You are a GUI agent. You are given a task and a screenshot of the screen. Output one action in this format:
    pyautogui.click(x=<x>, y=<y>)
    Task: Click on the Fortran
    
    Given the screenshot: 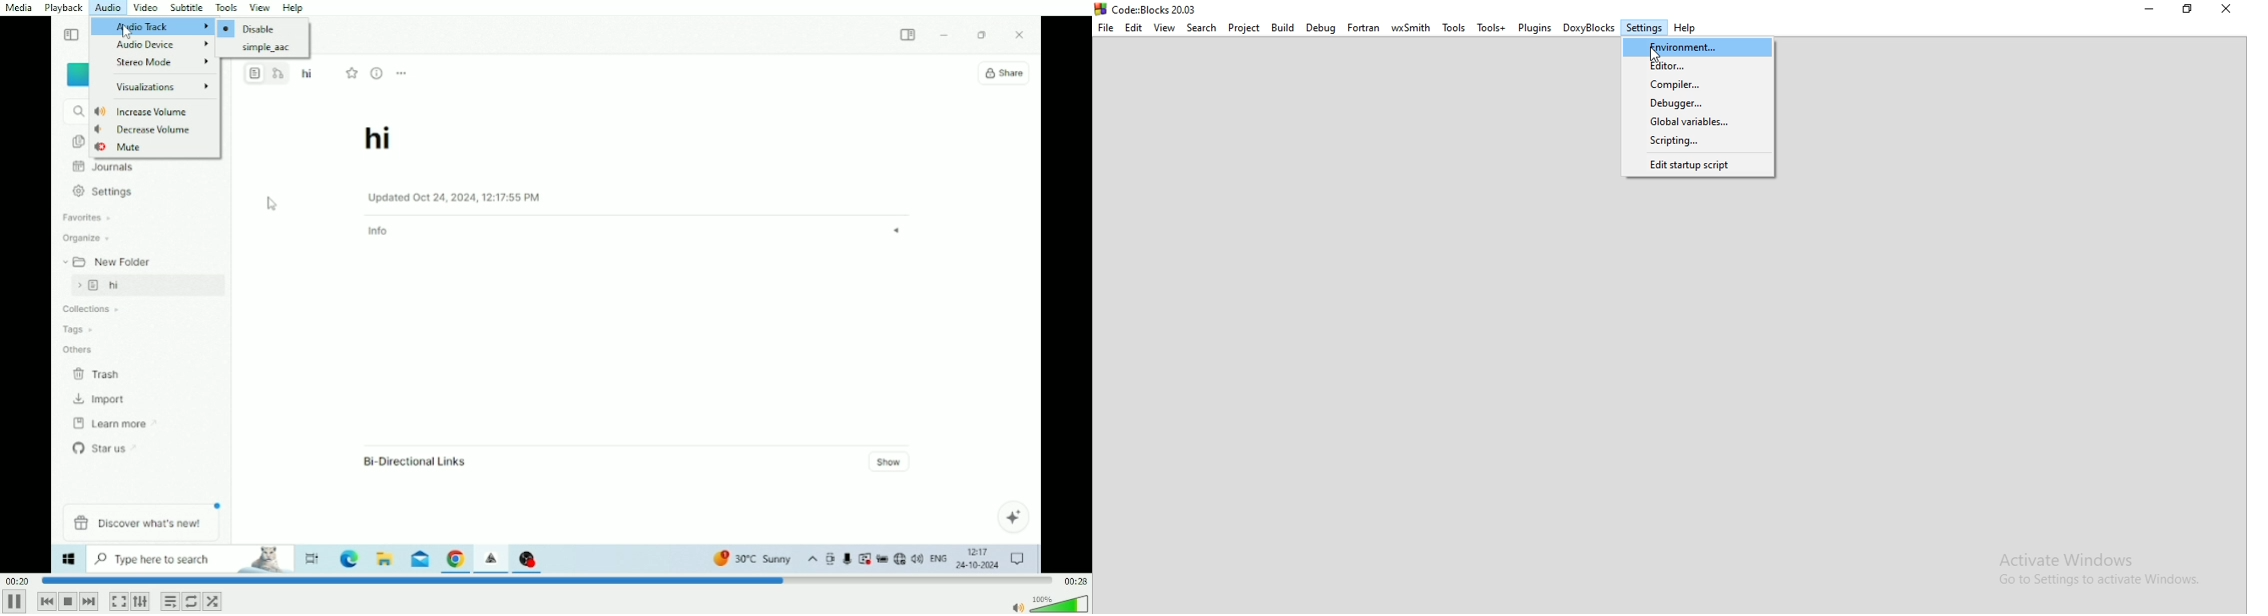 What is the action you would take?
    pyautogui.click(x=1364, y=28)
    